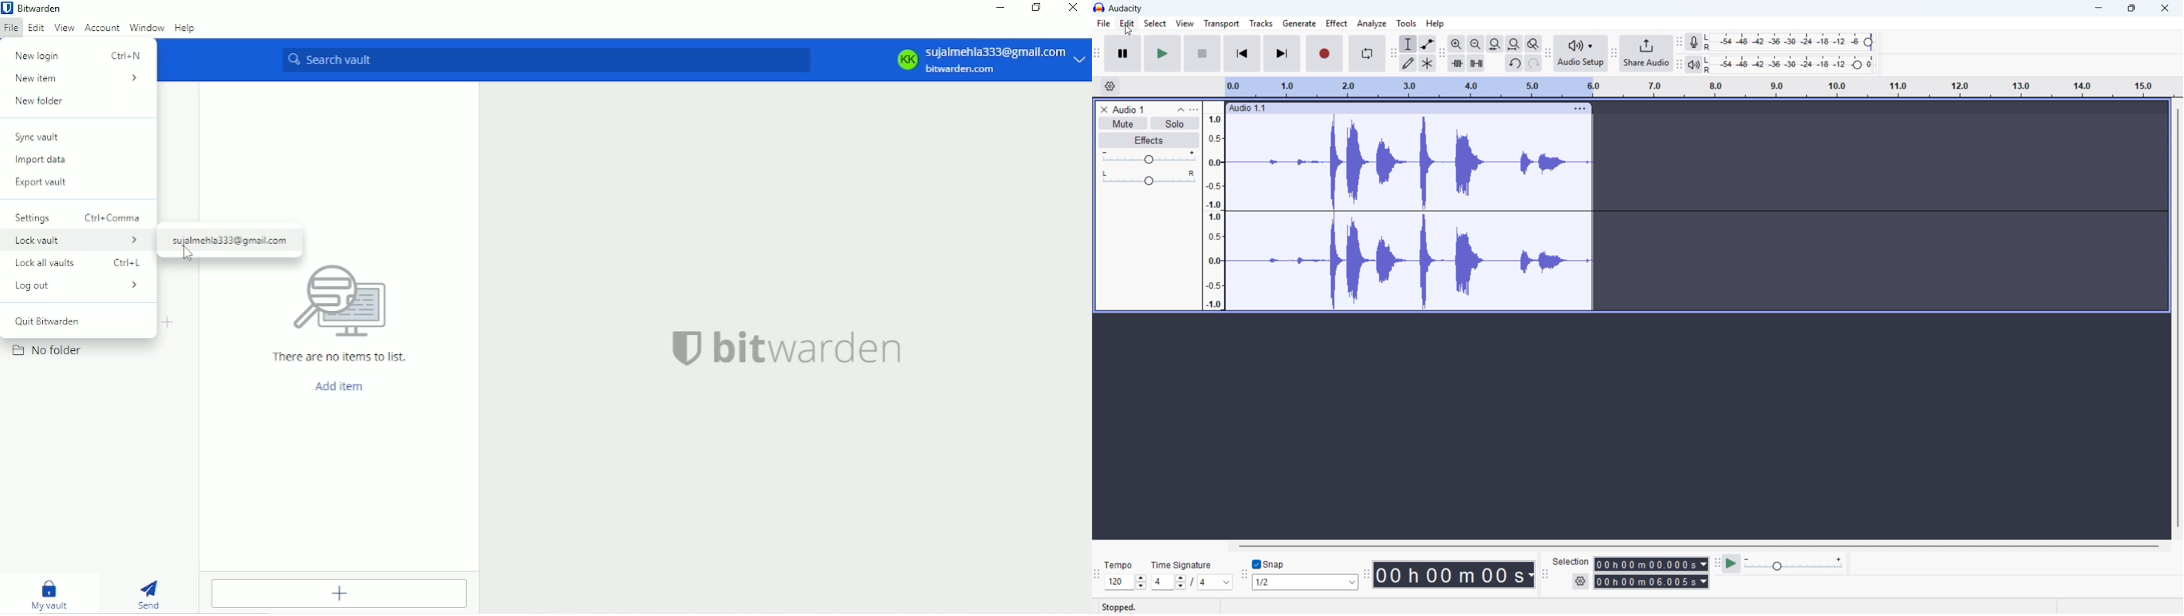 This screenshot has height=616, width=2184. Describe the element at coordinates (150, 593) in the screenshot. I see `Send` at that location.